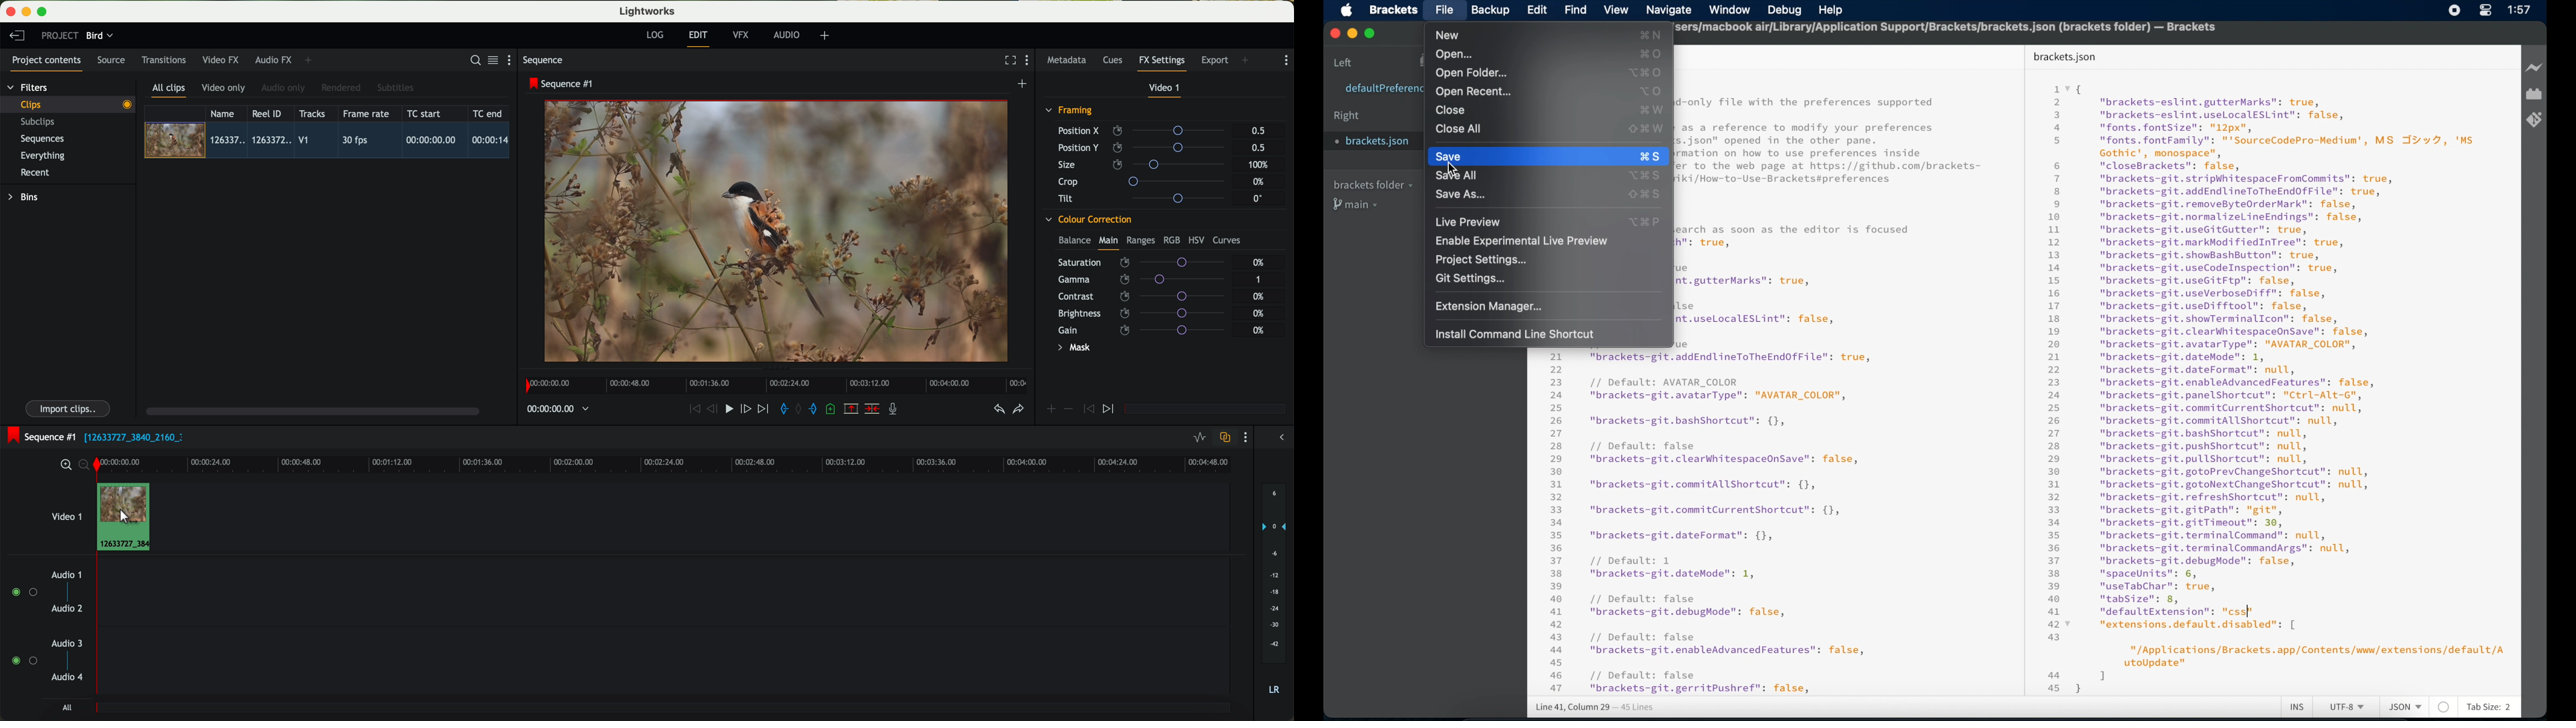  What do you see at coordinates (1223, 438) in the screenshot?
I see `toggle auto track sync` at bounding box center [1223, 438].